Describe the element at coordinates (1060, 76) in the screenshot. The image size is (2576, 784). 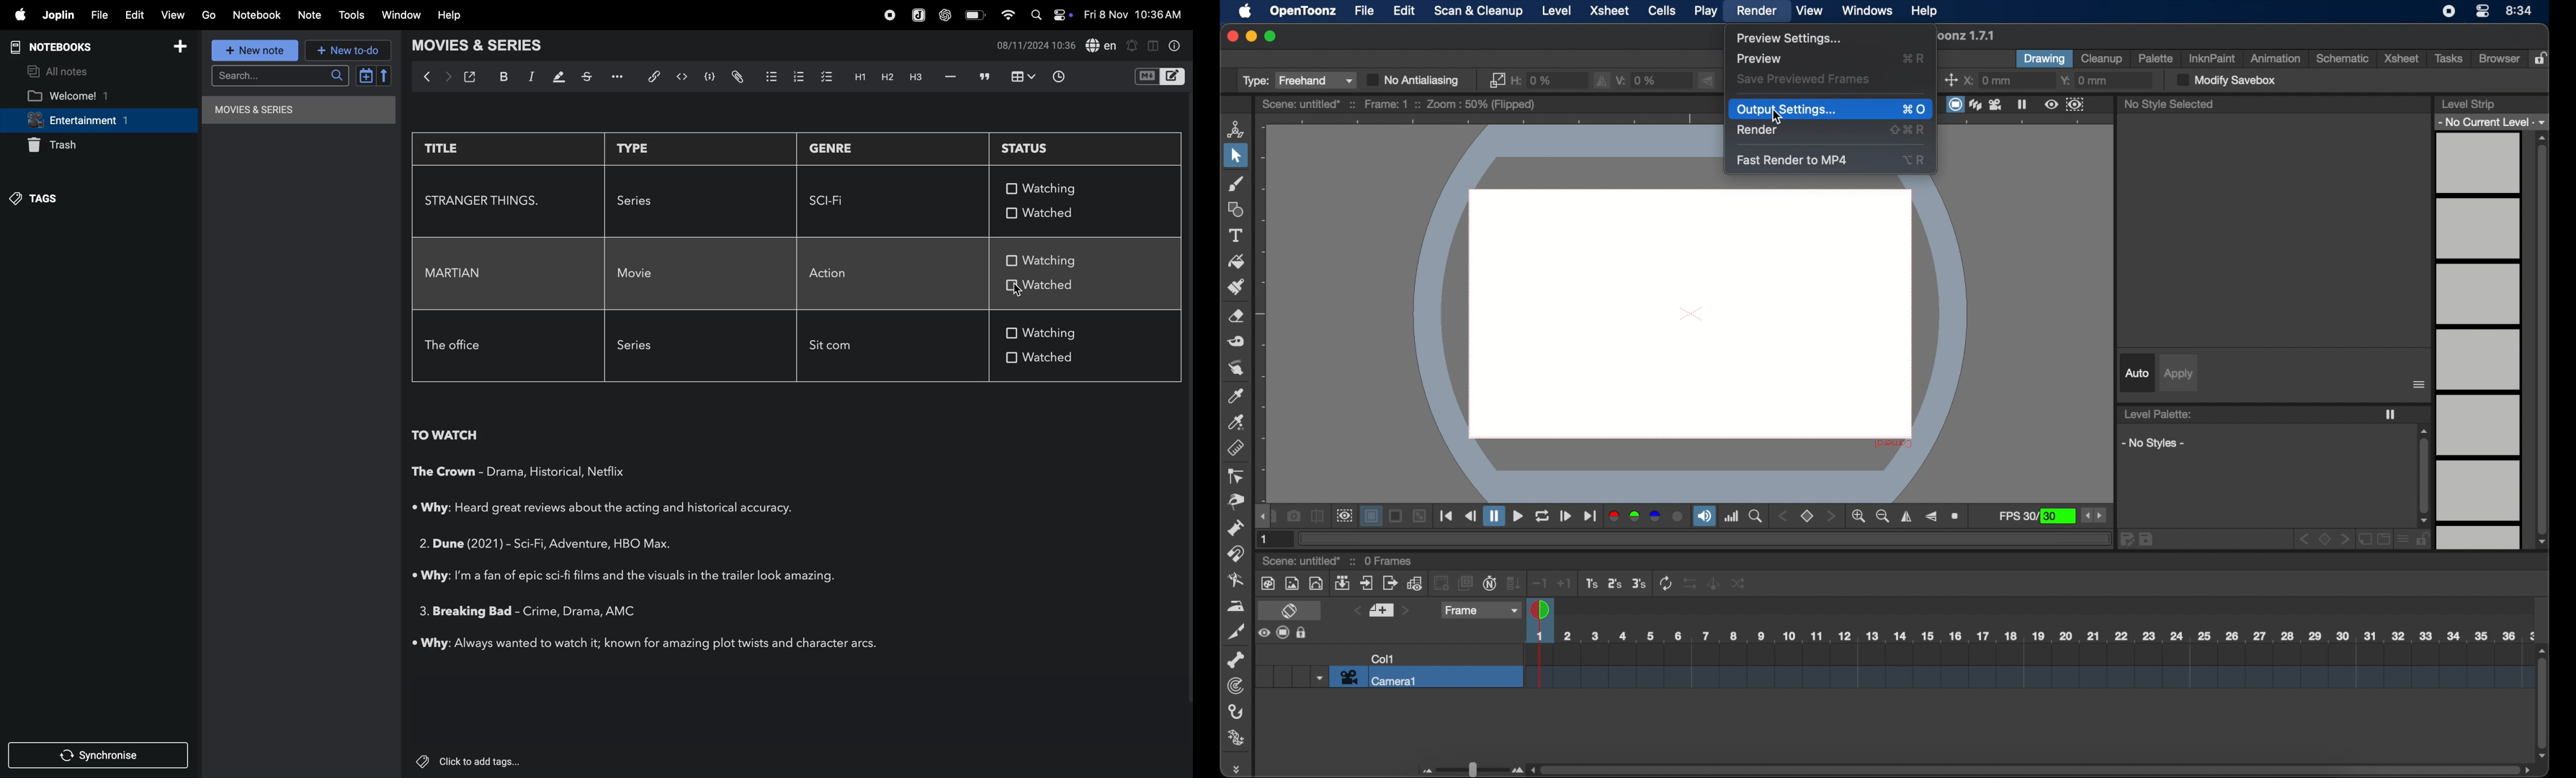
I see `time` at that location.